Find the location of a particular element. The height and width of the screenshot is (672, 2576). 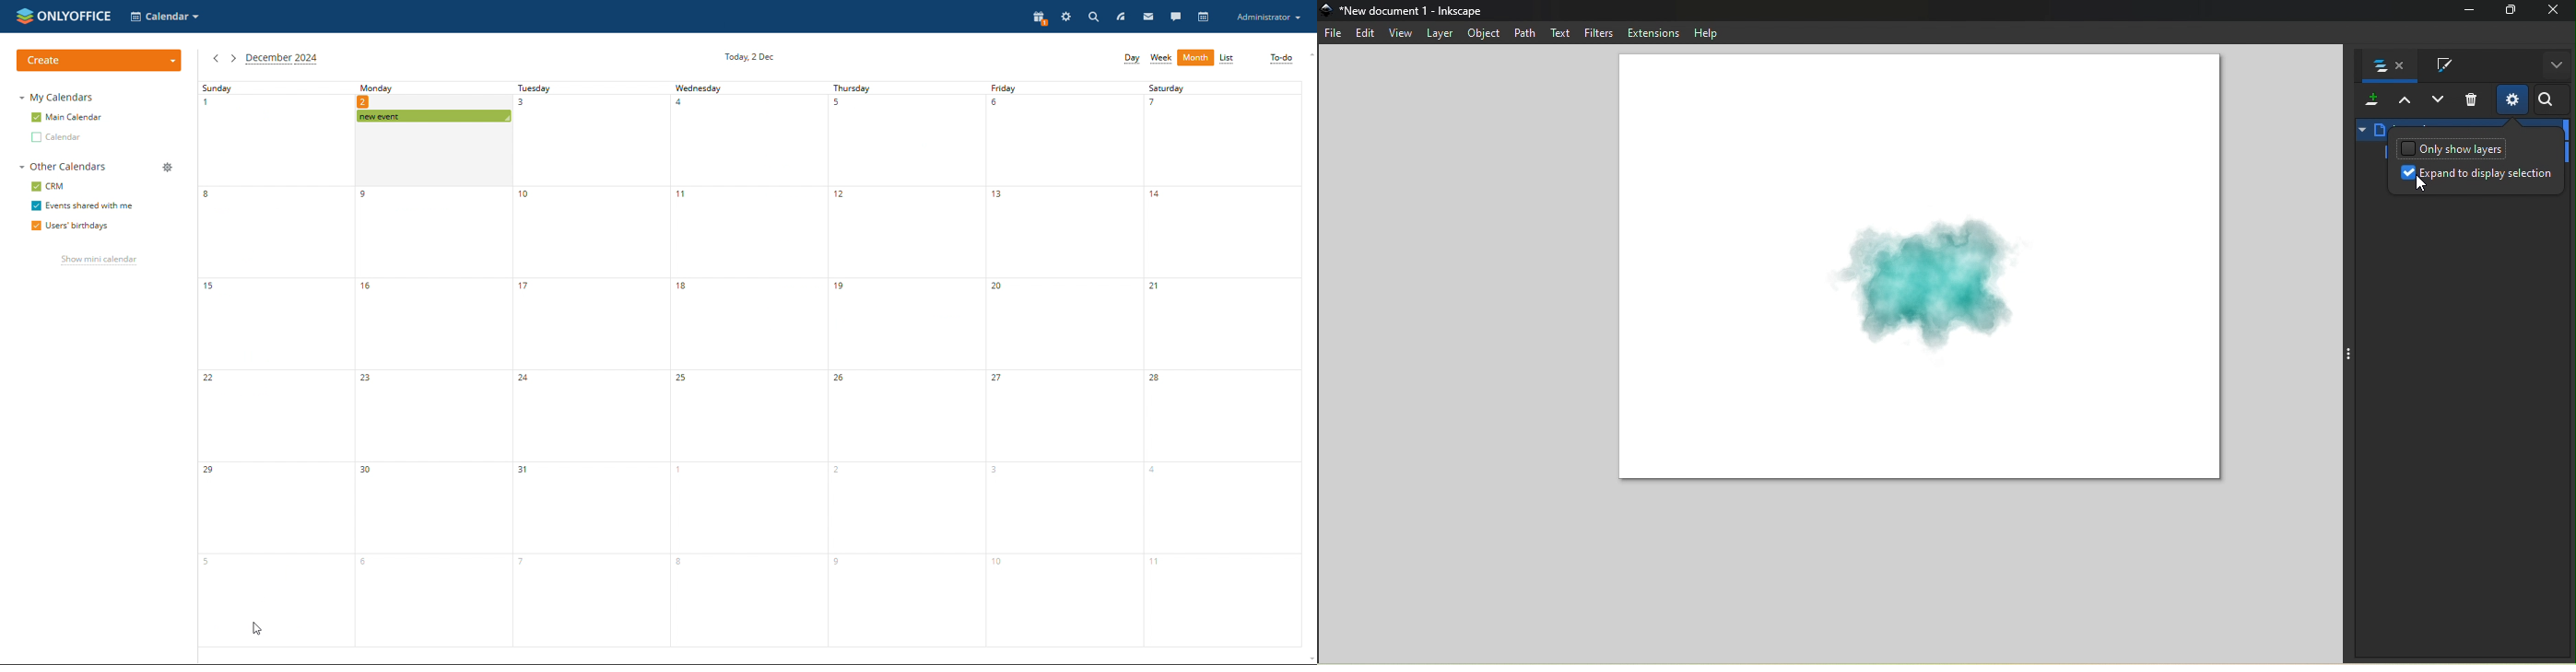

Fill and stroke is located at coordinates (2437, 66).